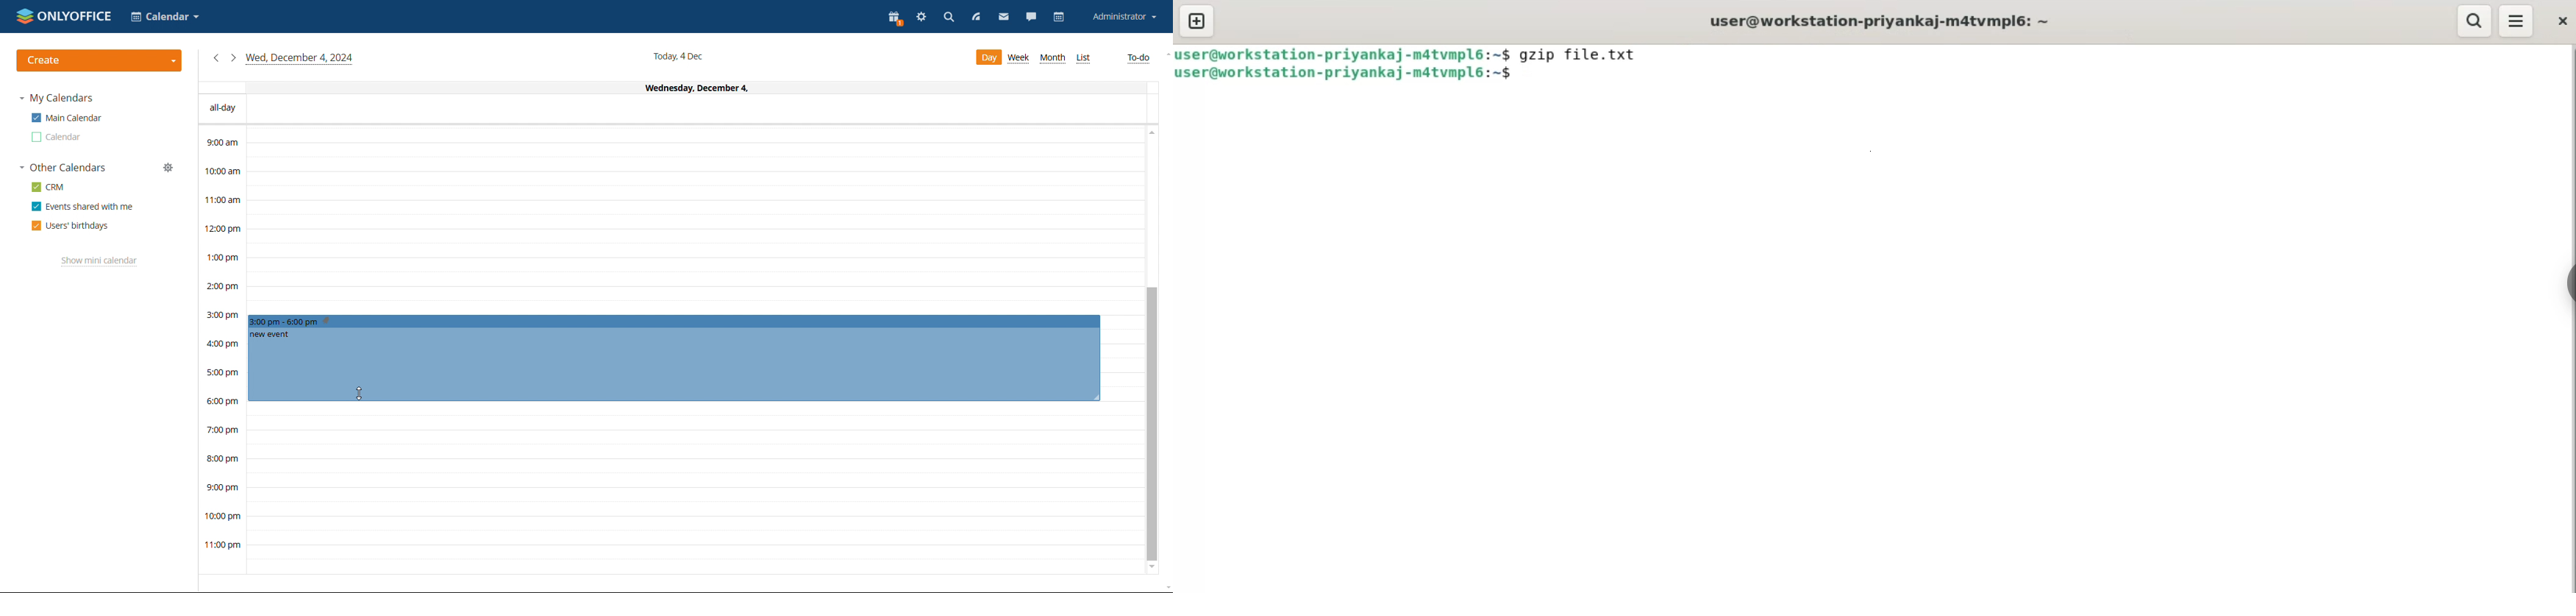  Describe the element at coordinates (1879, 19) in the screenshot. I see `user@workstation-priyankaj-m4tvmpl6: ~` at that location.